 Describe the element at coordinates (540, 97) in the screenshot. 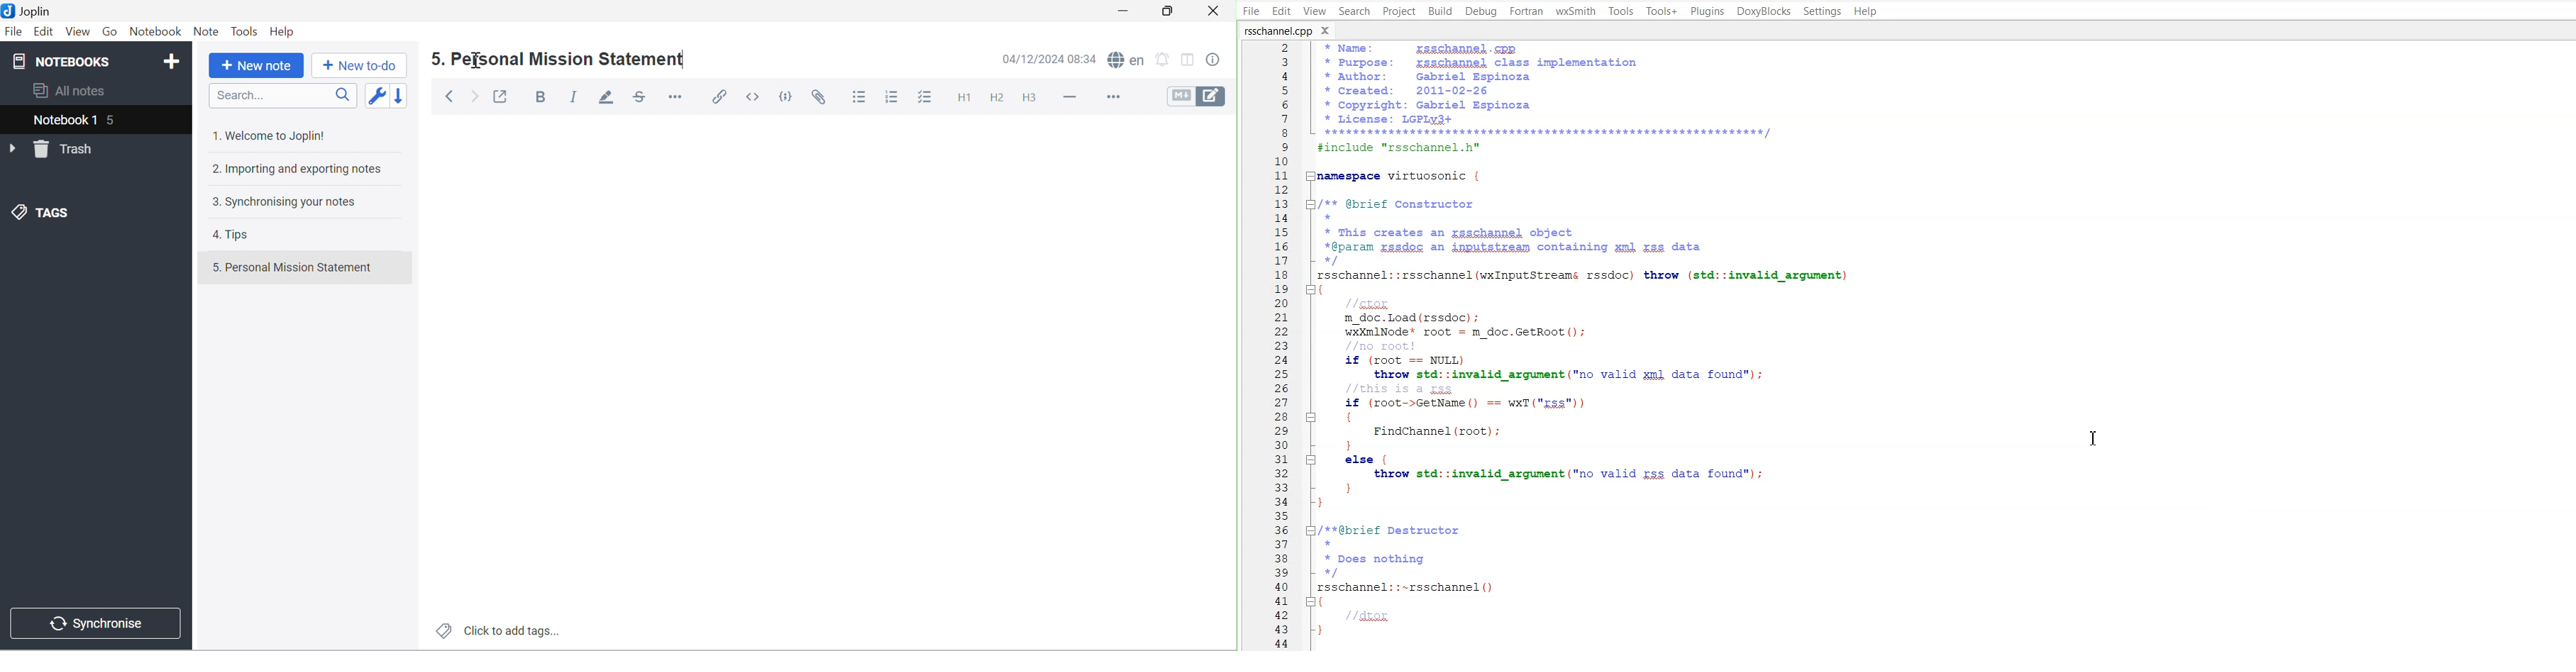

I see `Bold` at that location.